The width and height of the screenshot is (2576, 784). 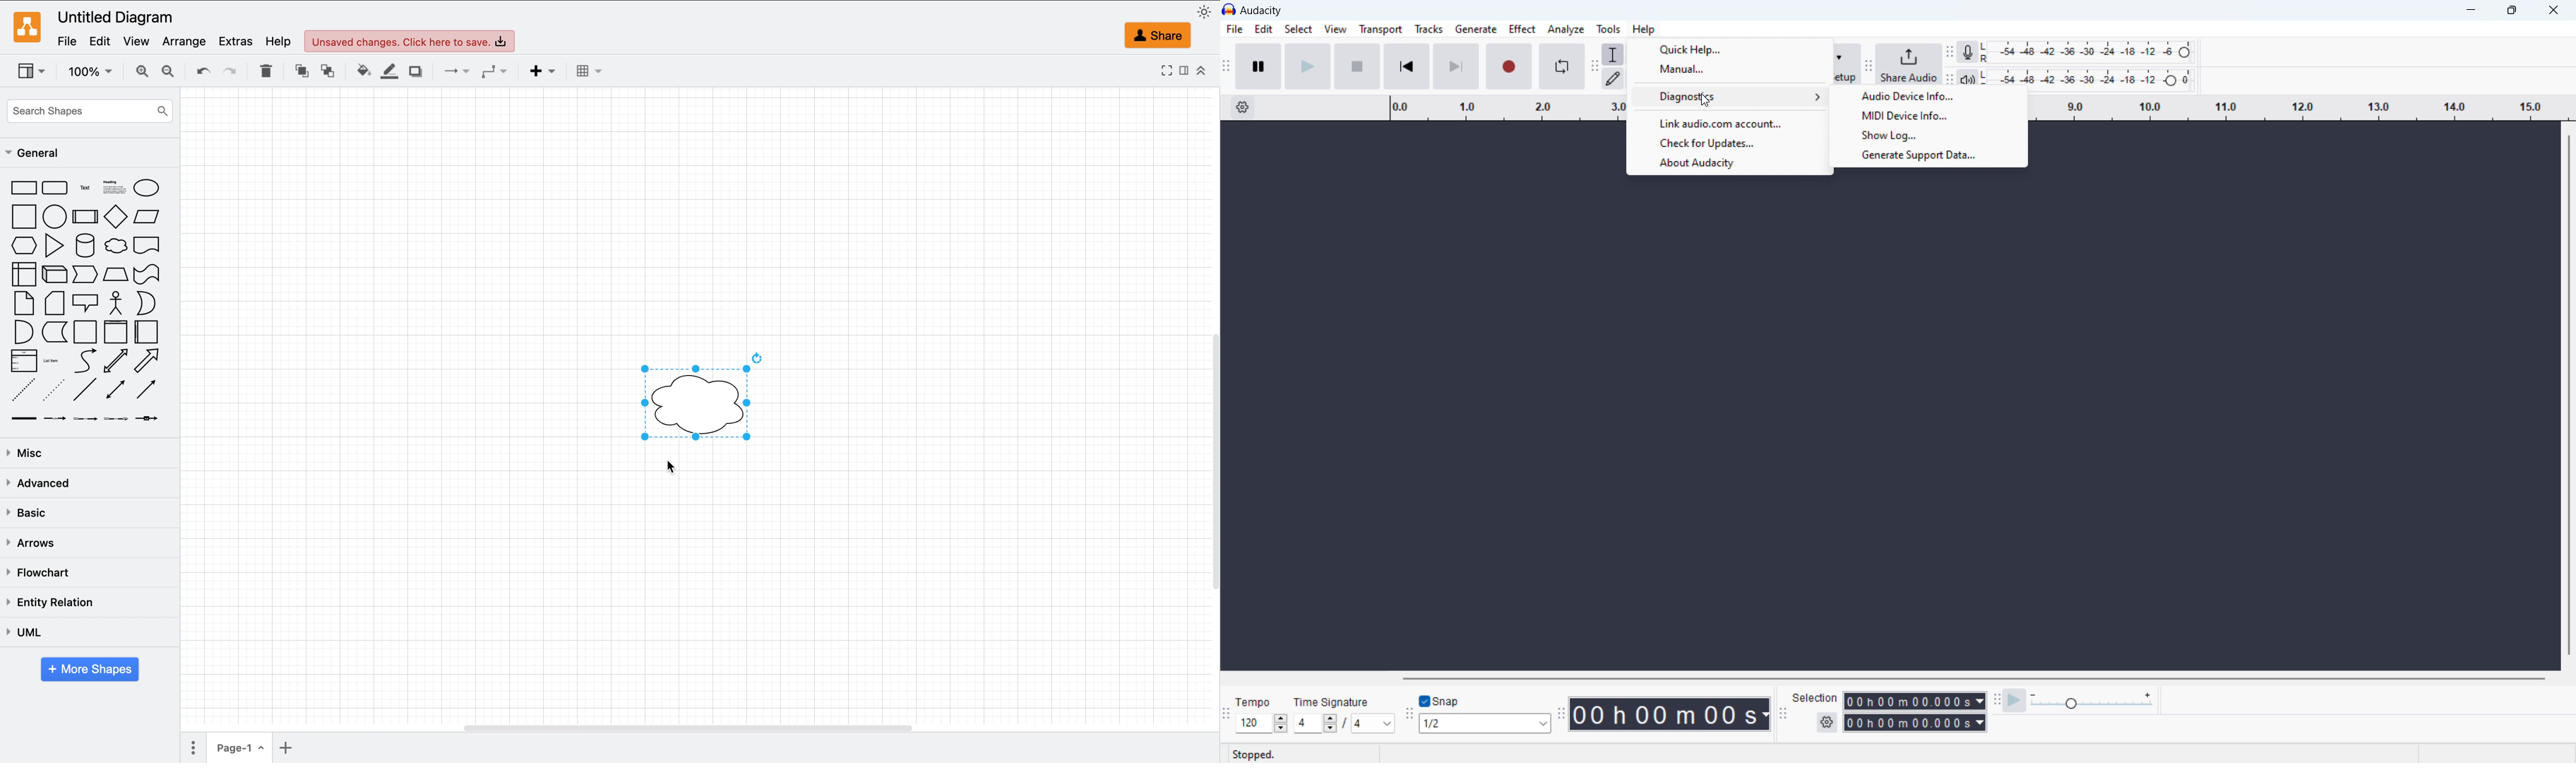 I want to click on parallelogram, so click(x=150, y=215).